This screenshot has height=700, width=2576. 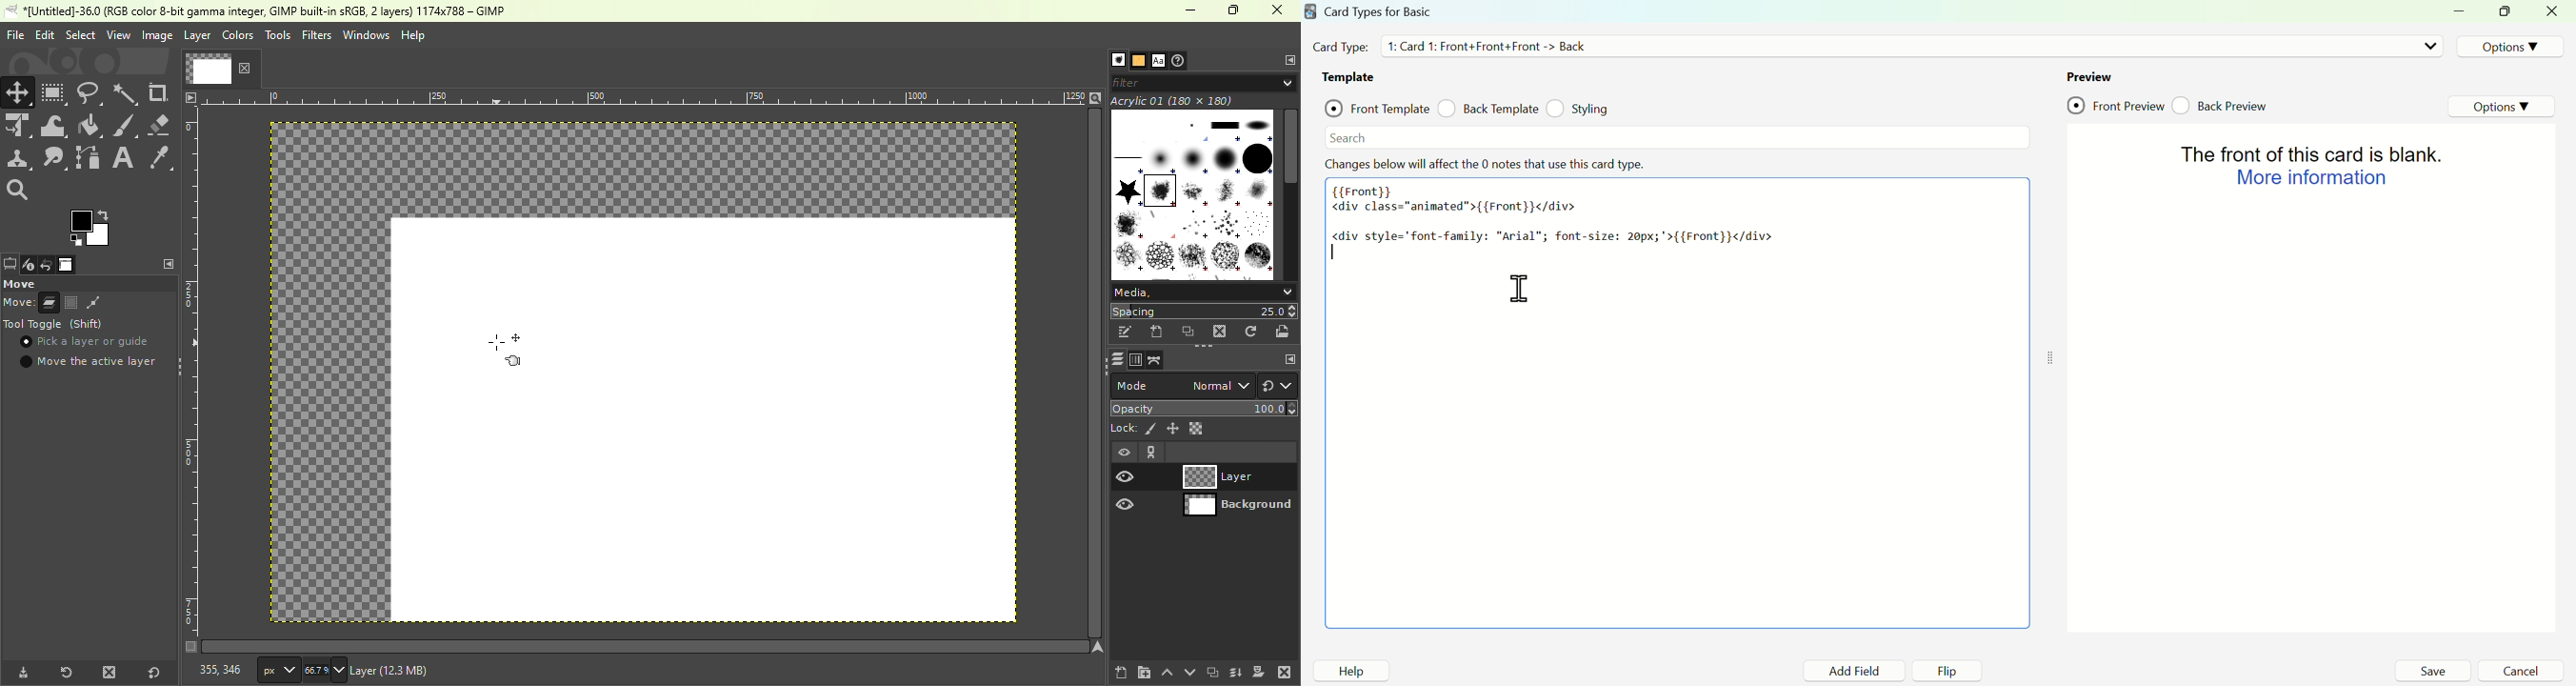 What do you see at coordinates (190, 96) in the screenshot?
I see `Access the image menu` at bounding box center [190, 96].